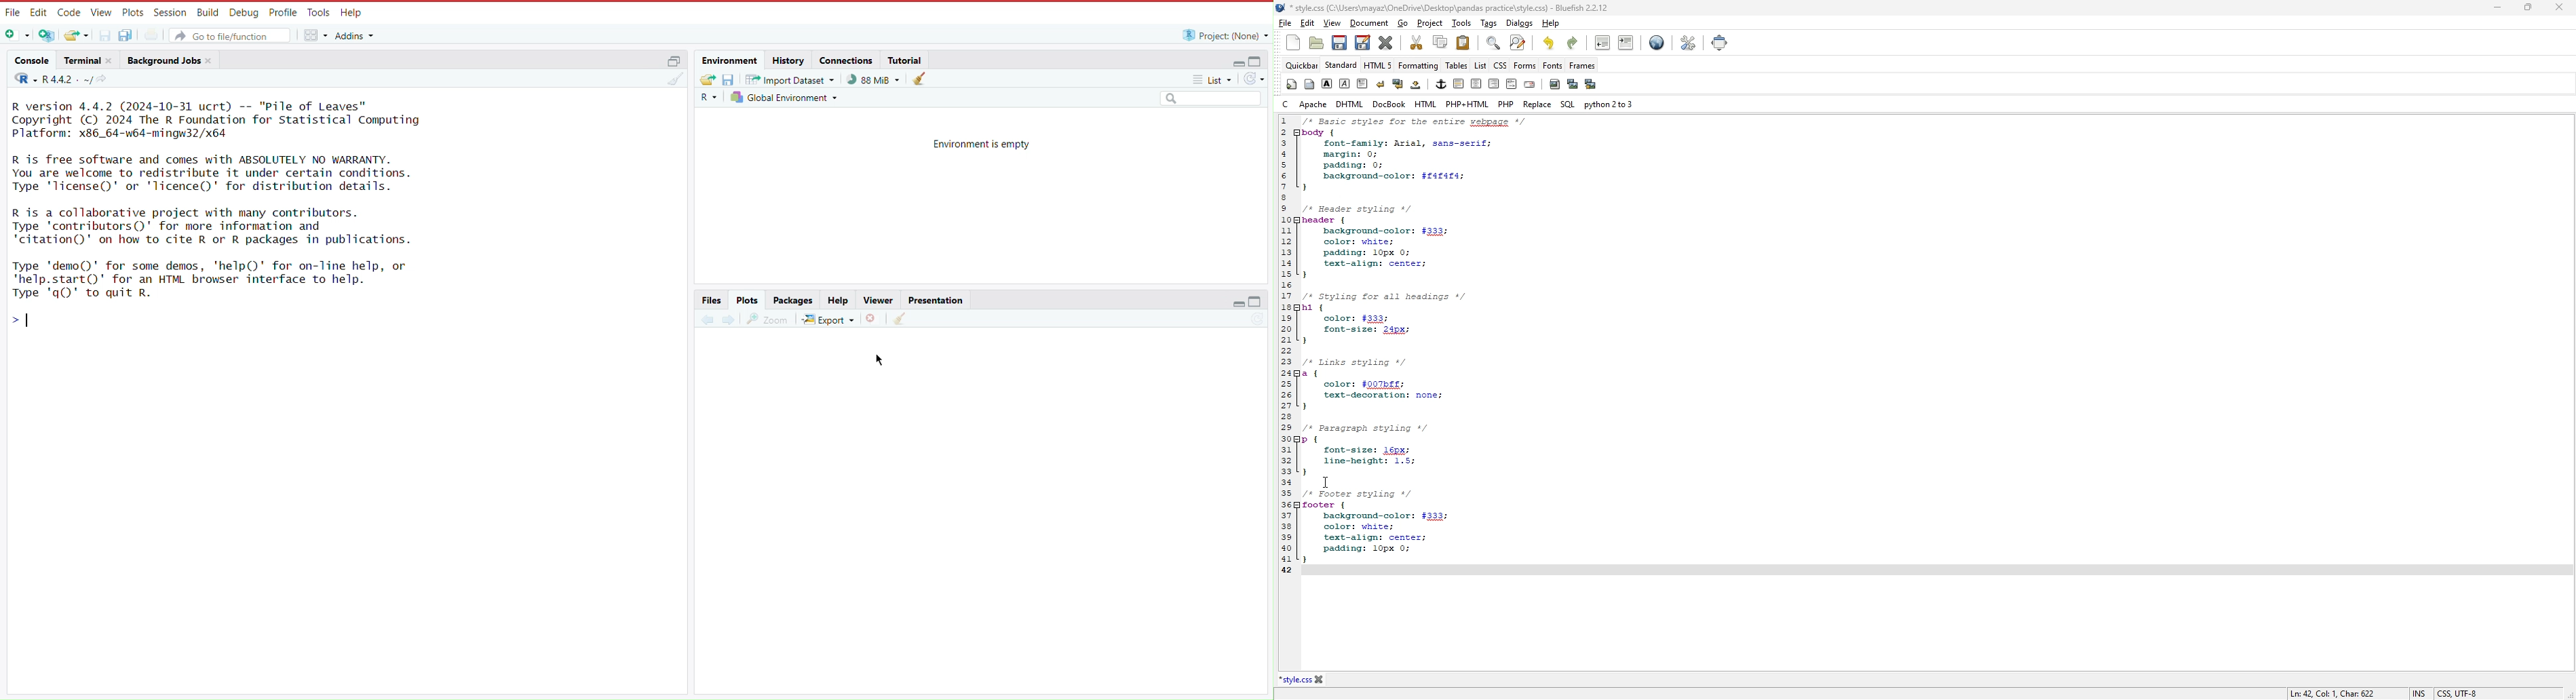  What do you see at coordinates (1210, 100) in the screenshot?
I see `` at bounding box center [1210, 100].